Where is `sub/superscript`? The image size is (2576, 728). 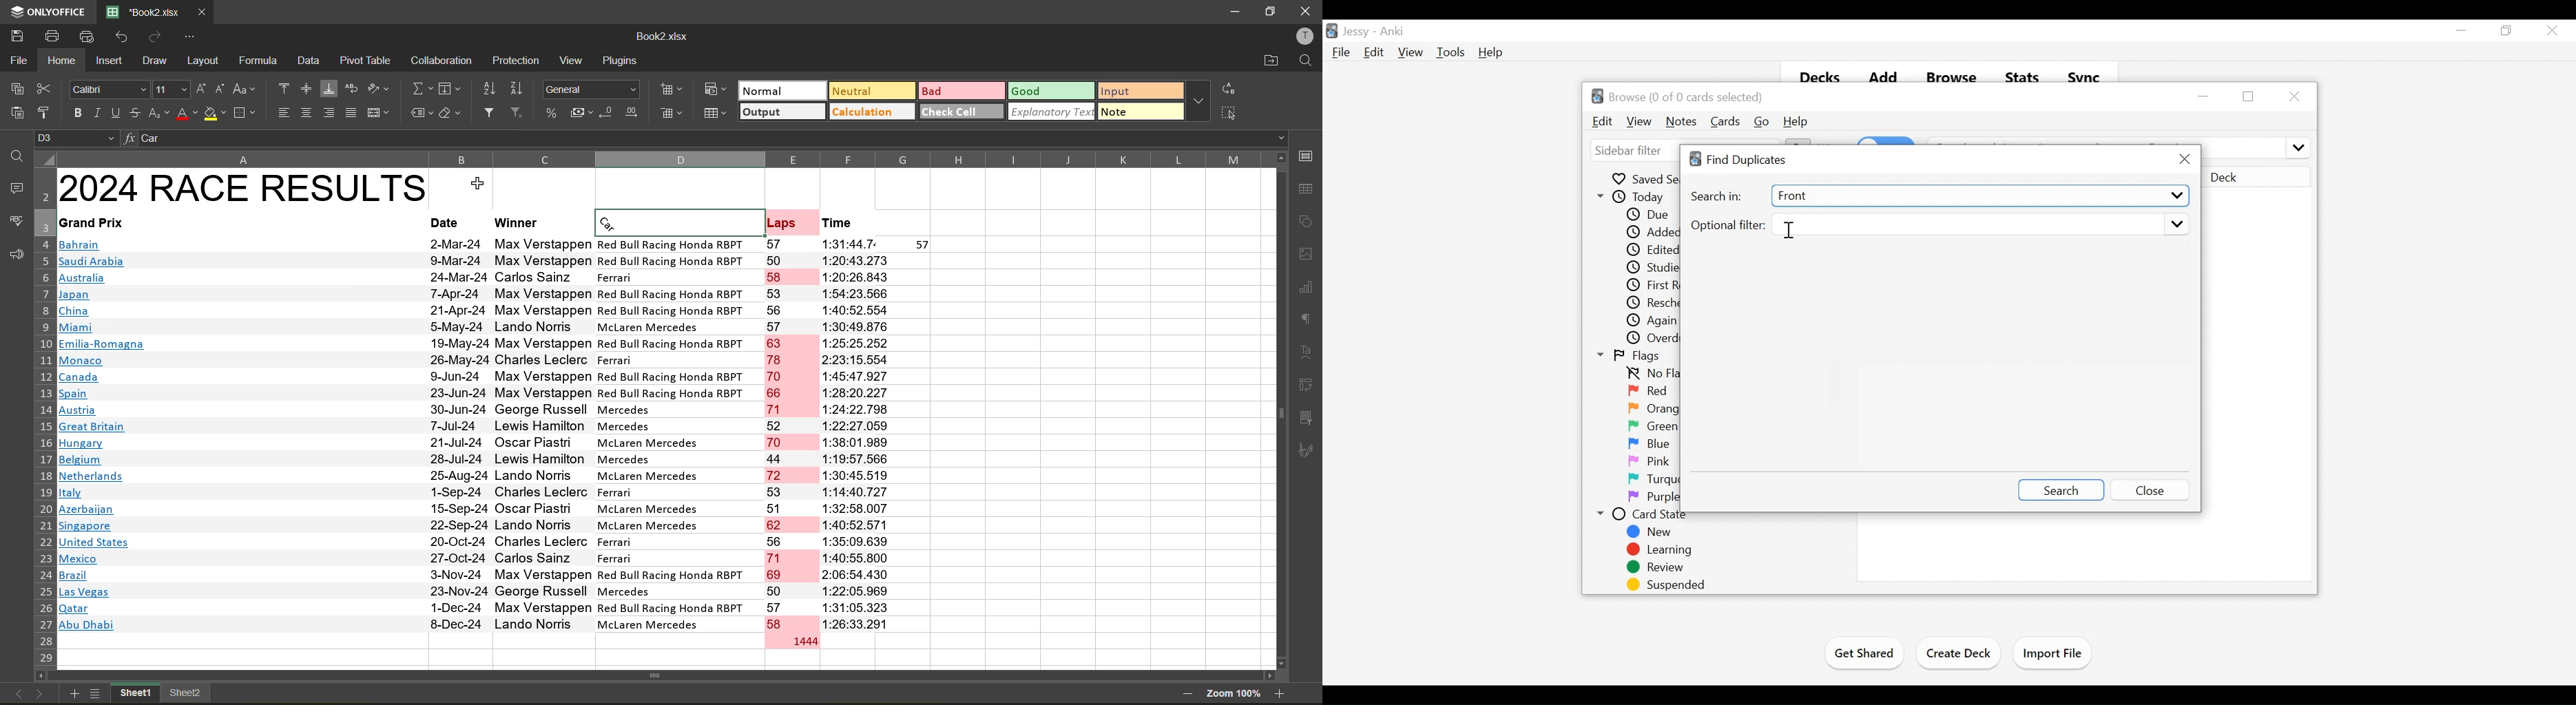 sub/superscript is located at coordinates (158, 114).